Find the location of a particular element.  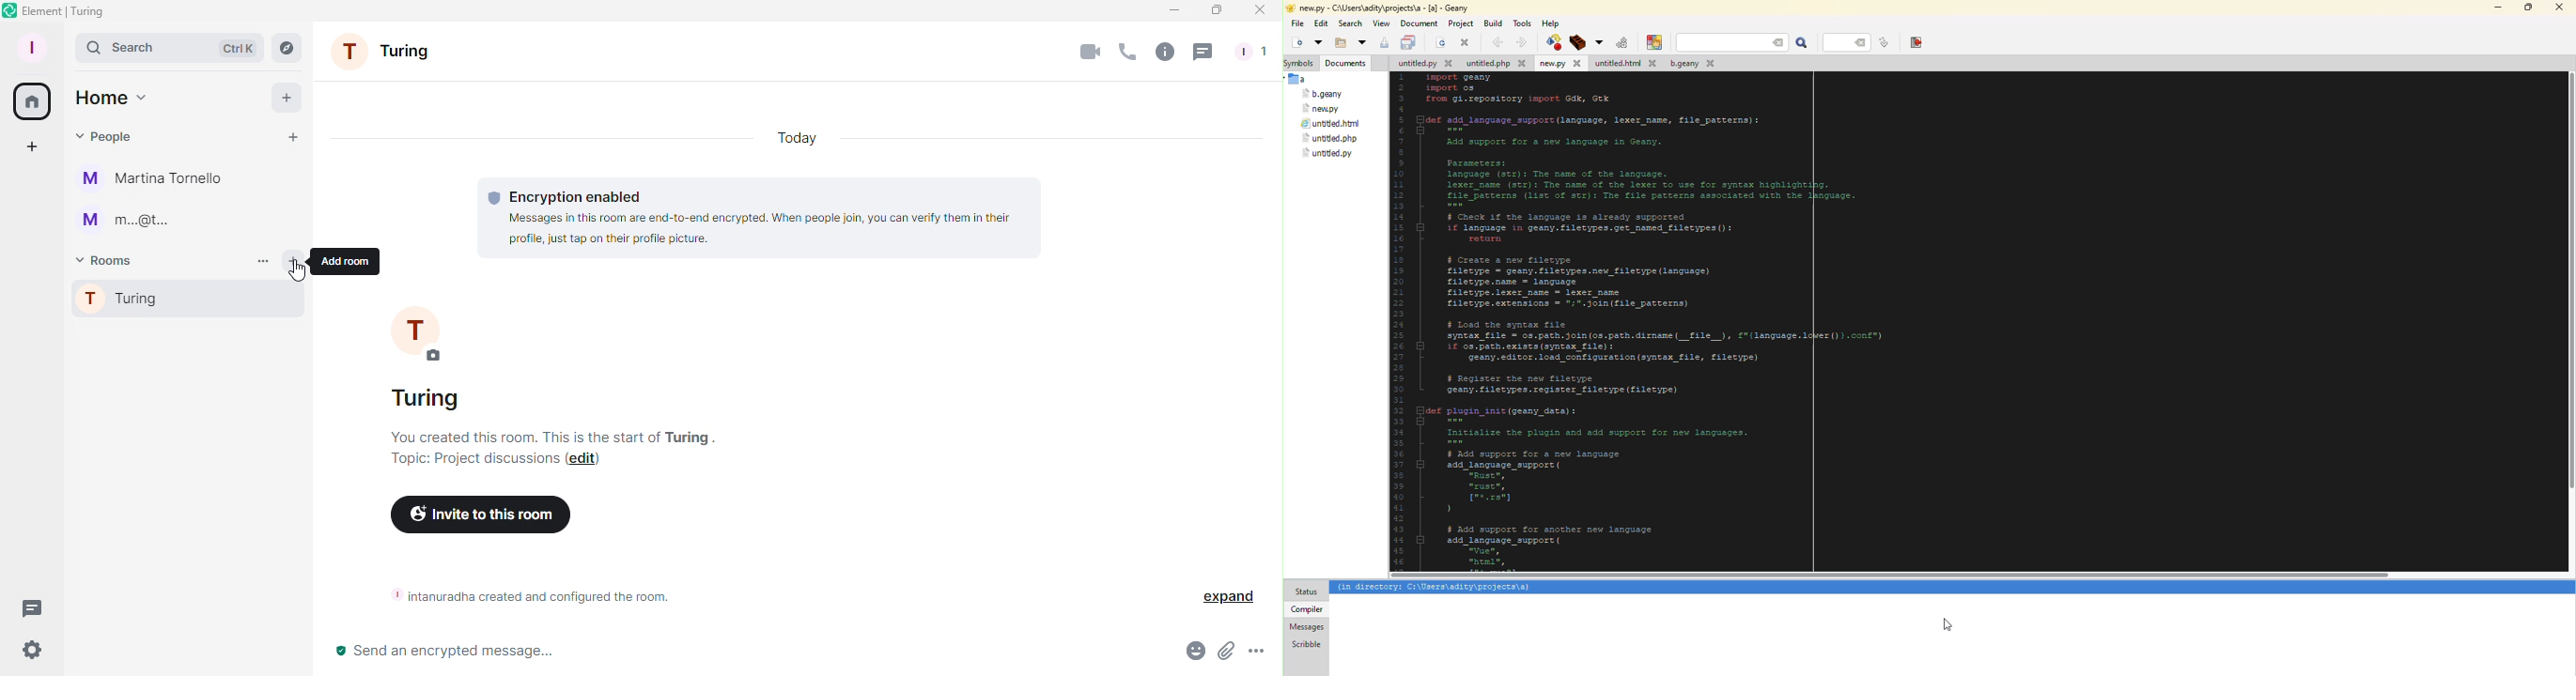

Room info is located at coordinates (1164, 51).